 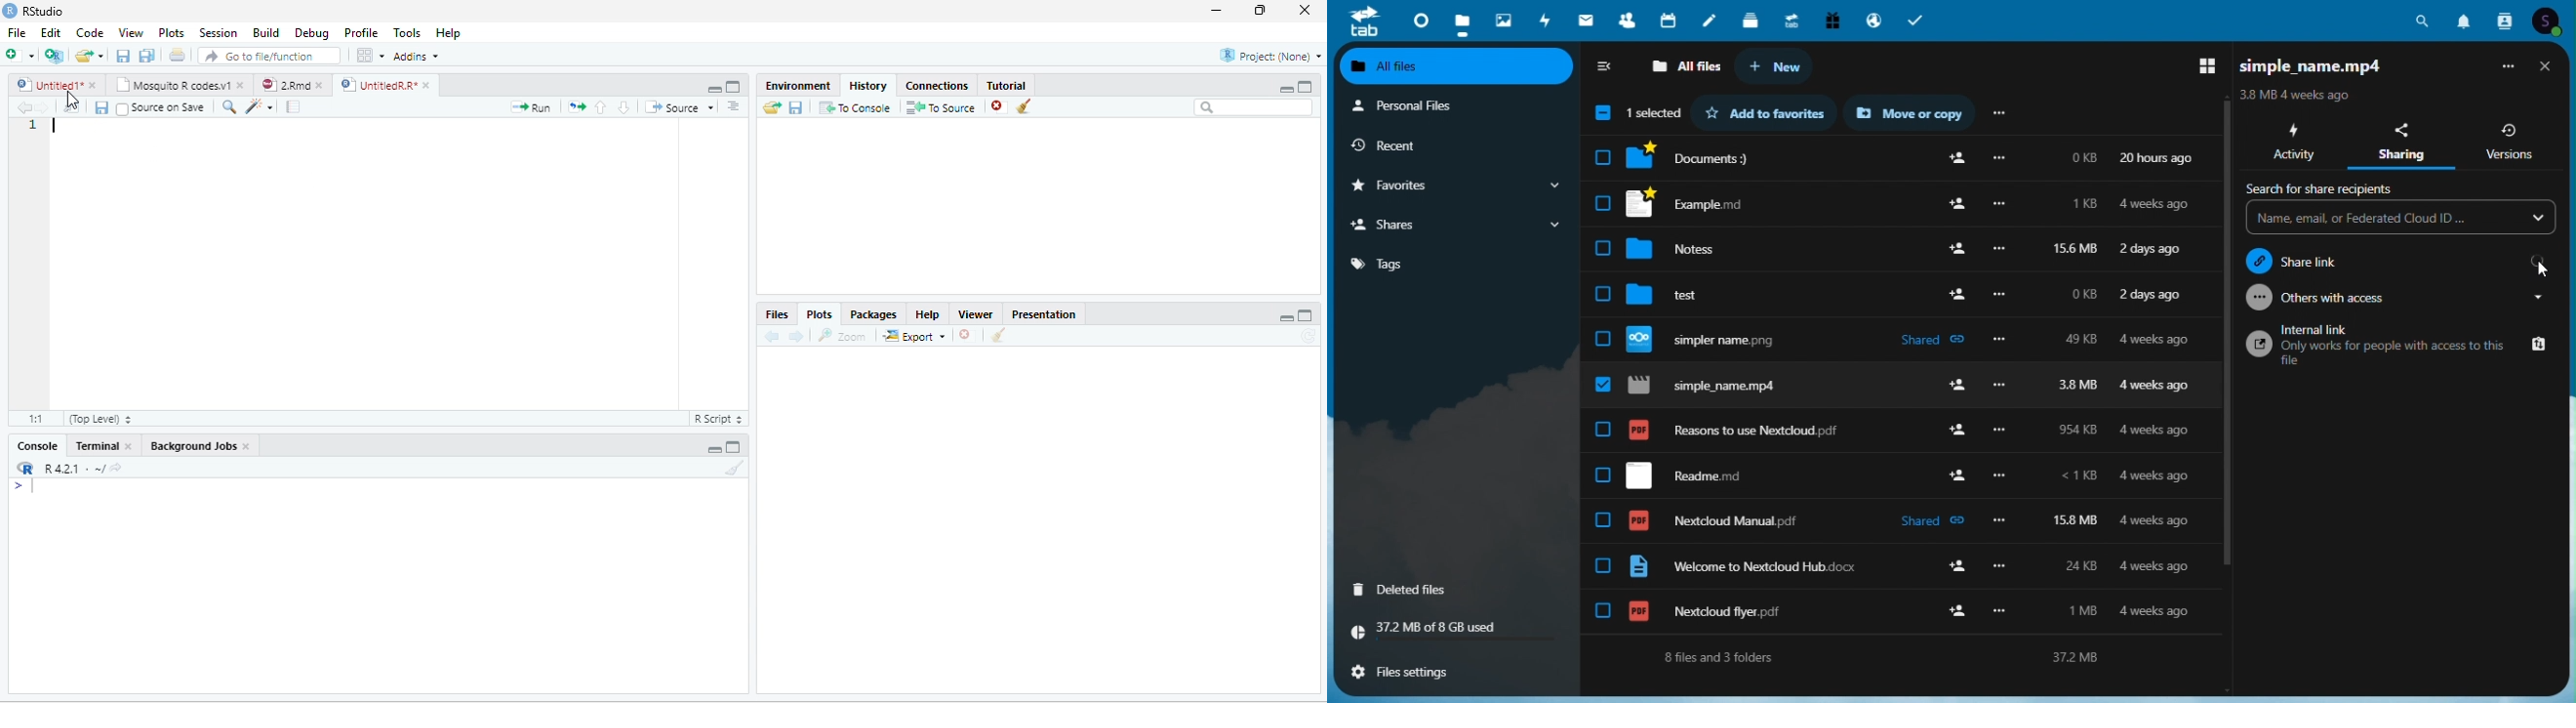 I want to click on Compile Report, so click(x=293, y=107).